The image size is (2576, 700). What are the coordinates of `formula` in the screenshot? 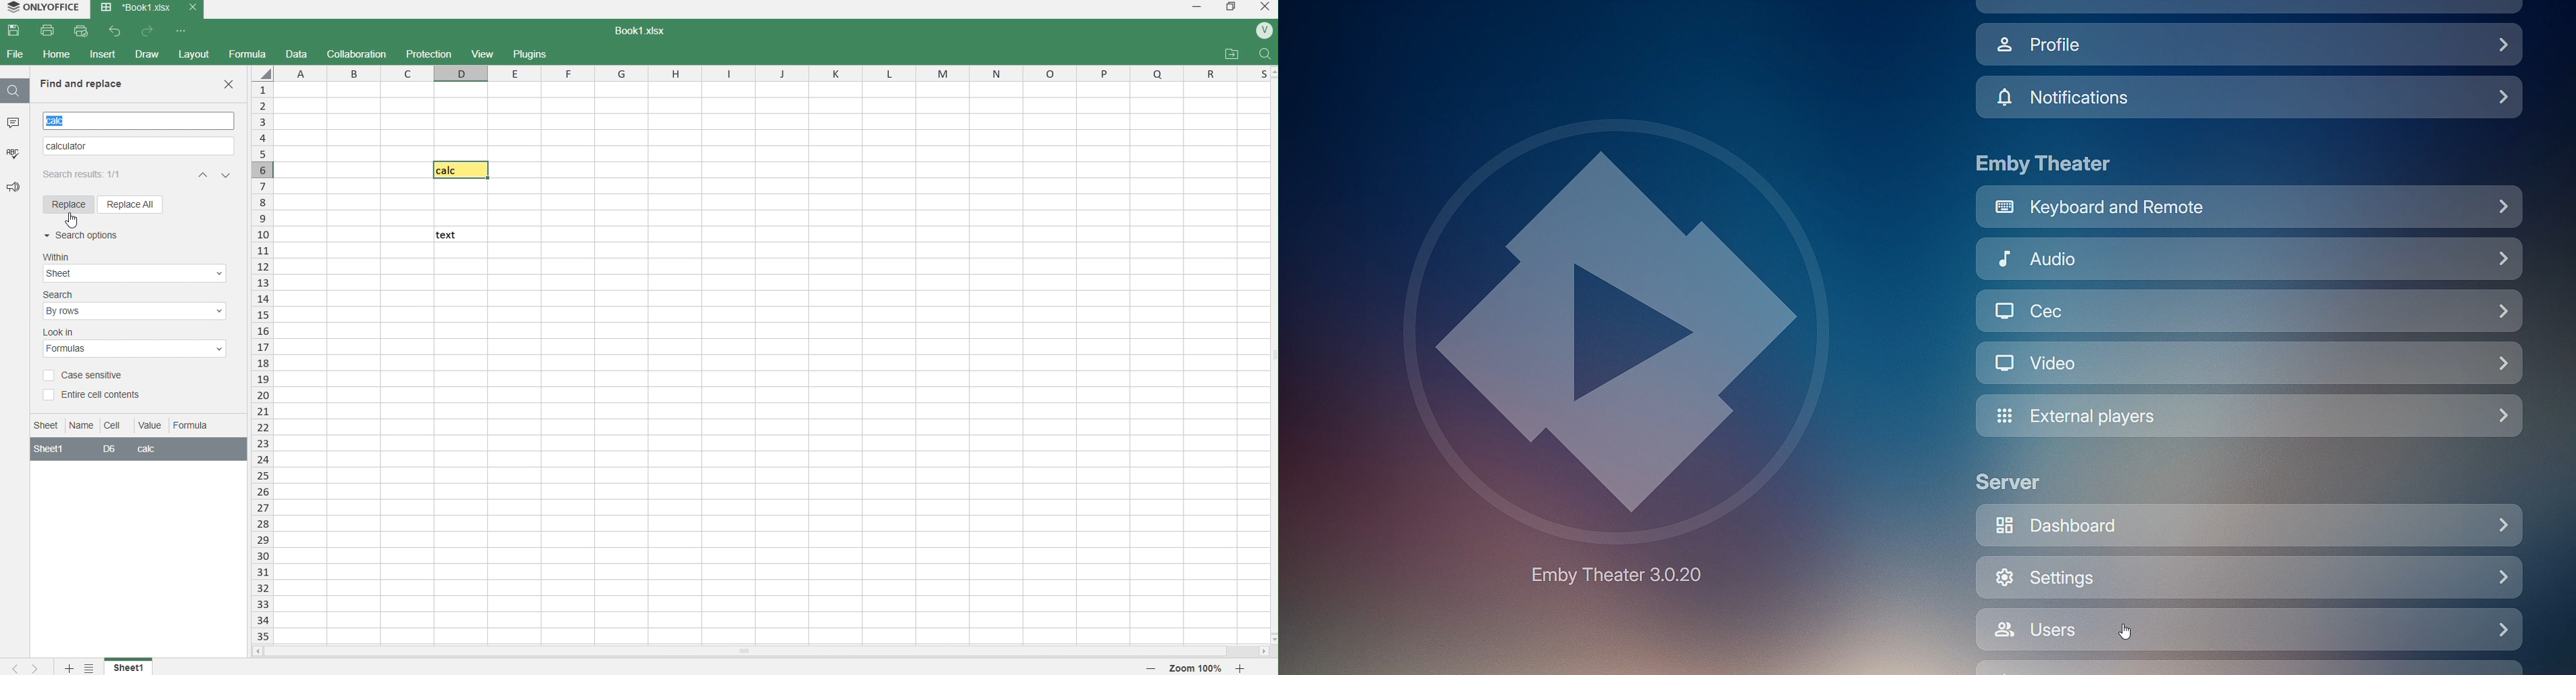 It's located at (250, 55).